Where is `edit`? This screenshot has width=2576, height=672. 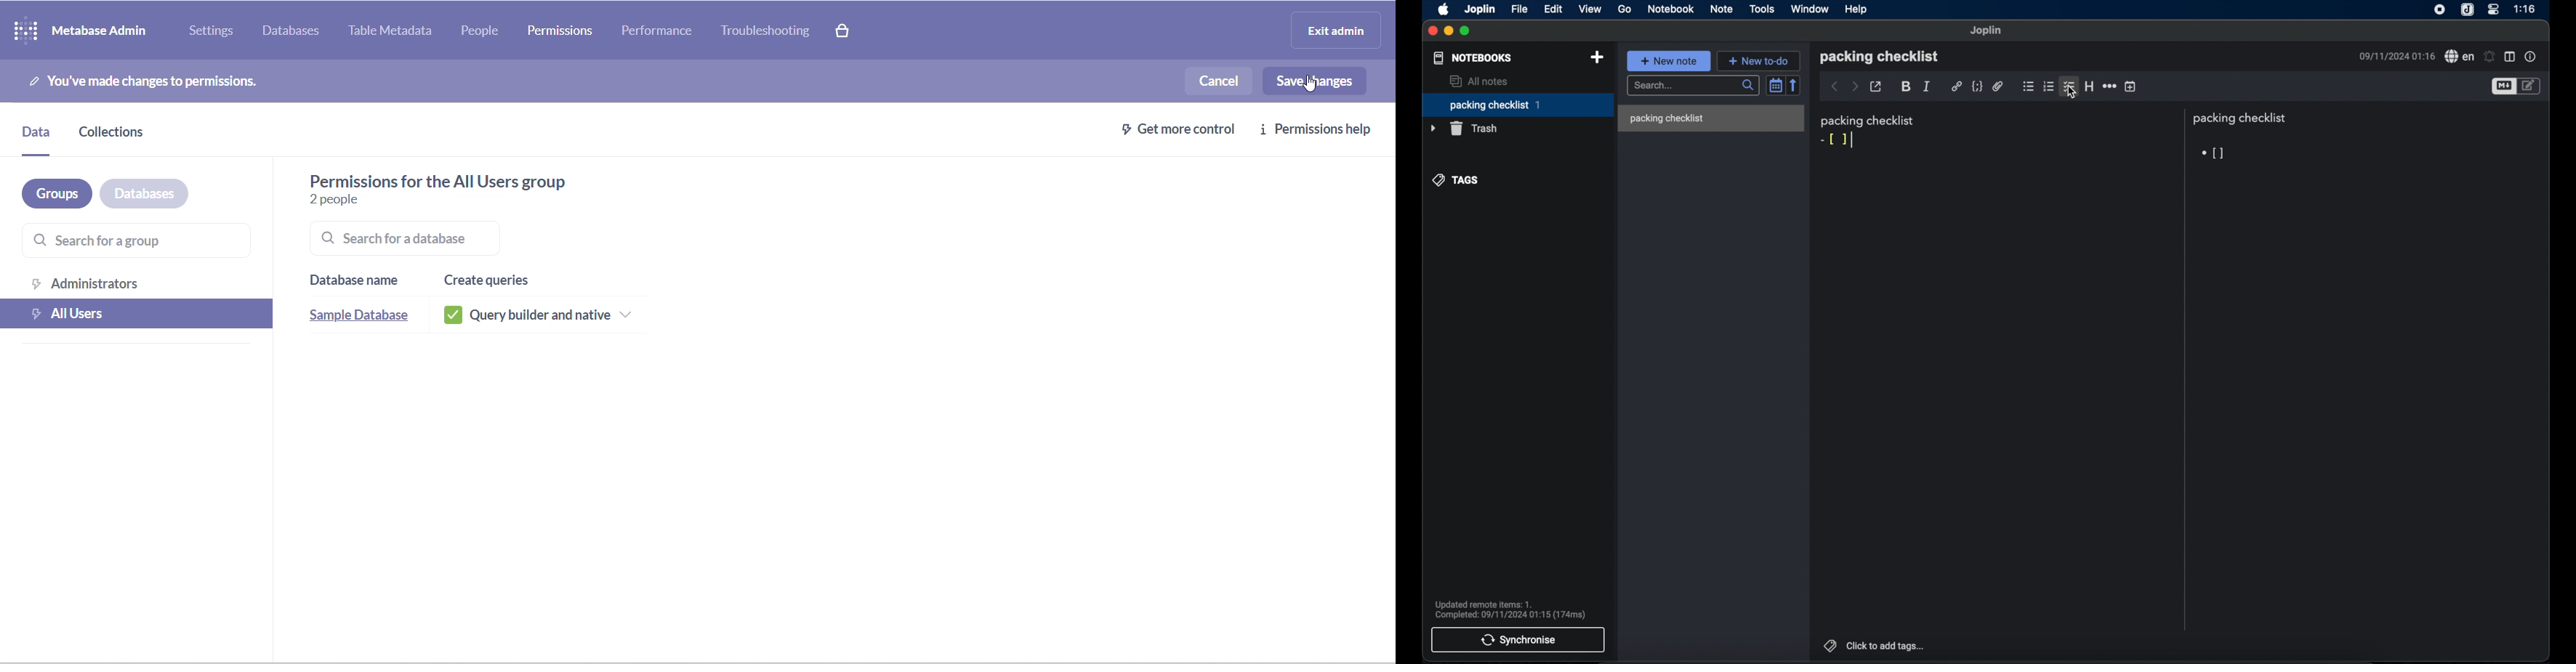 edit is located at coordinates (1554, 9).